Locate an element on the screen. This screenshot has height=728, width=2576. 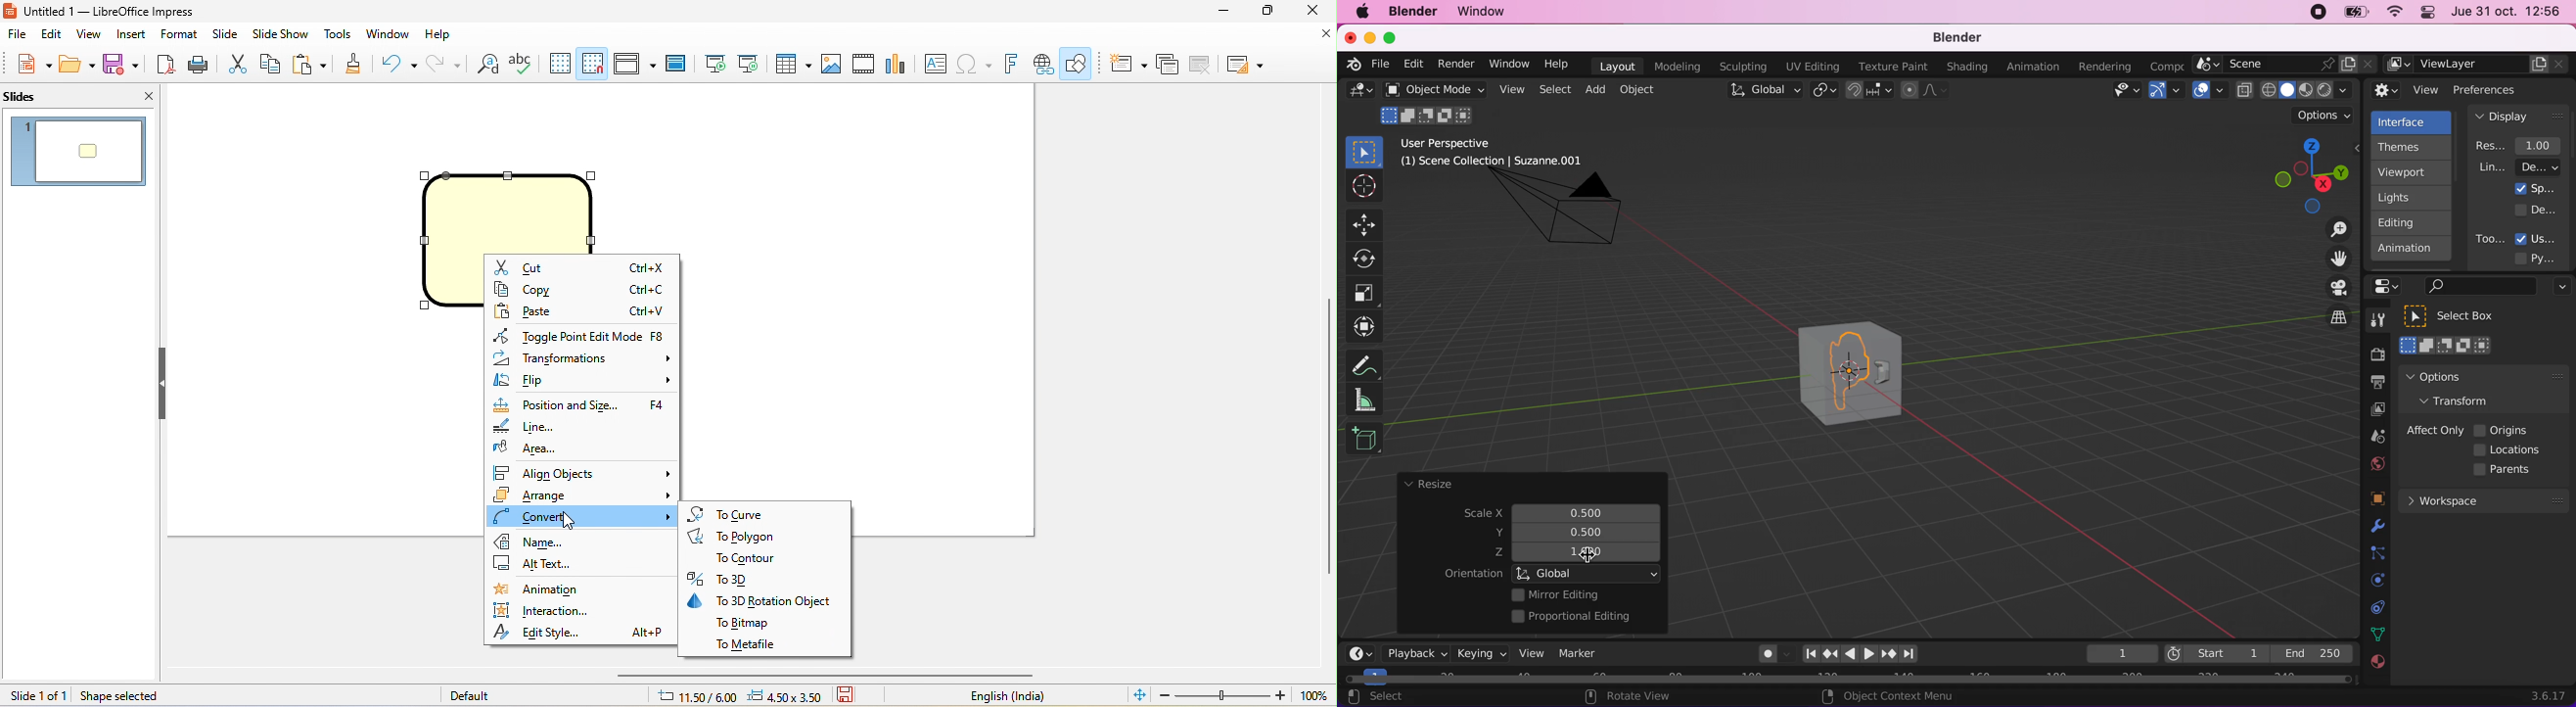
shape is located at coordinates (512, 209).